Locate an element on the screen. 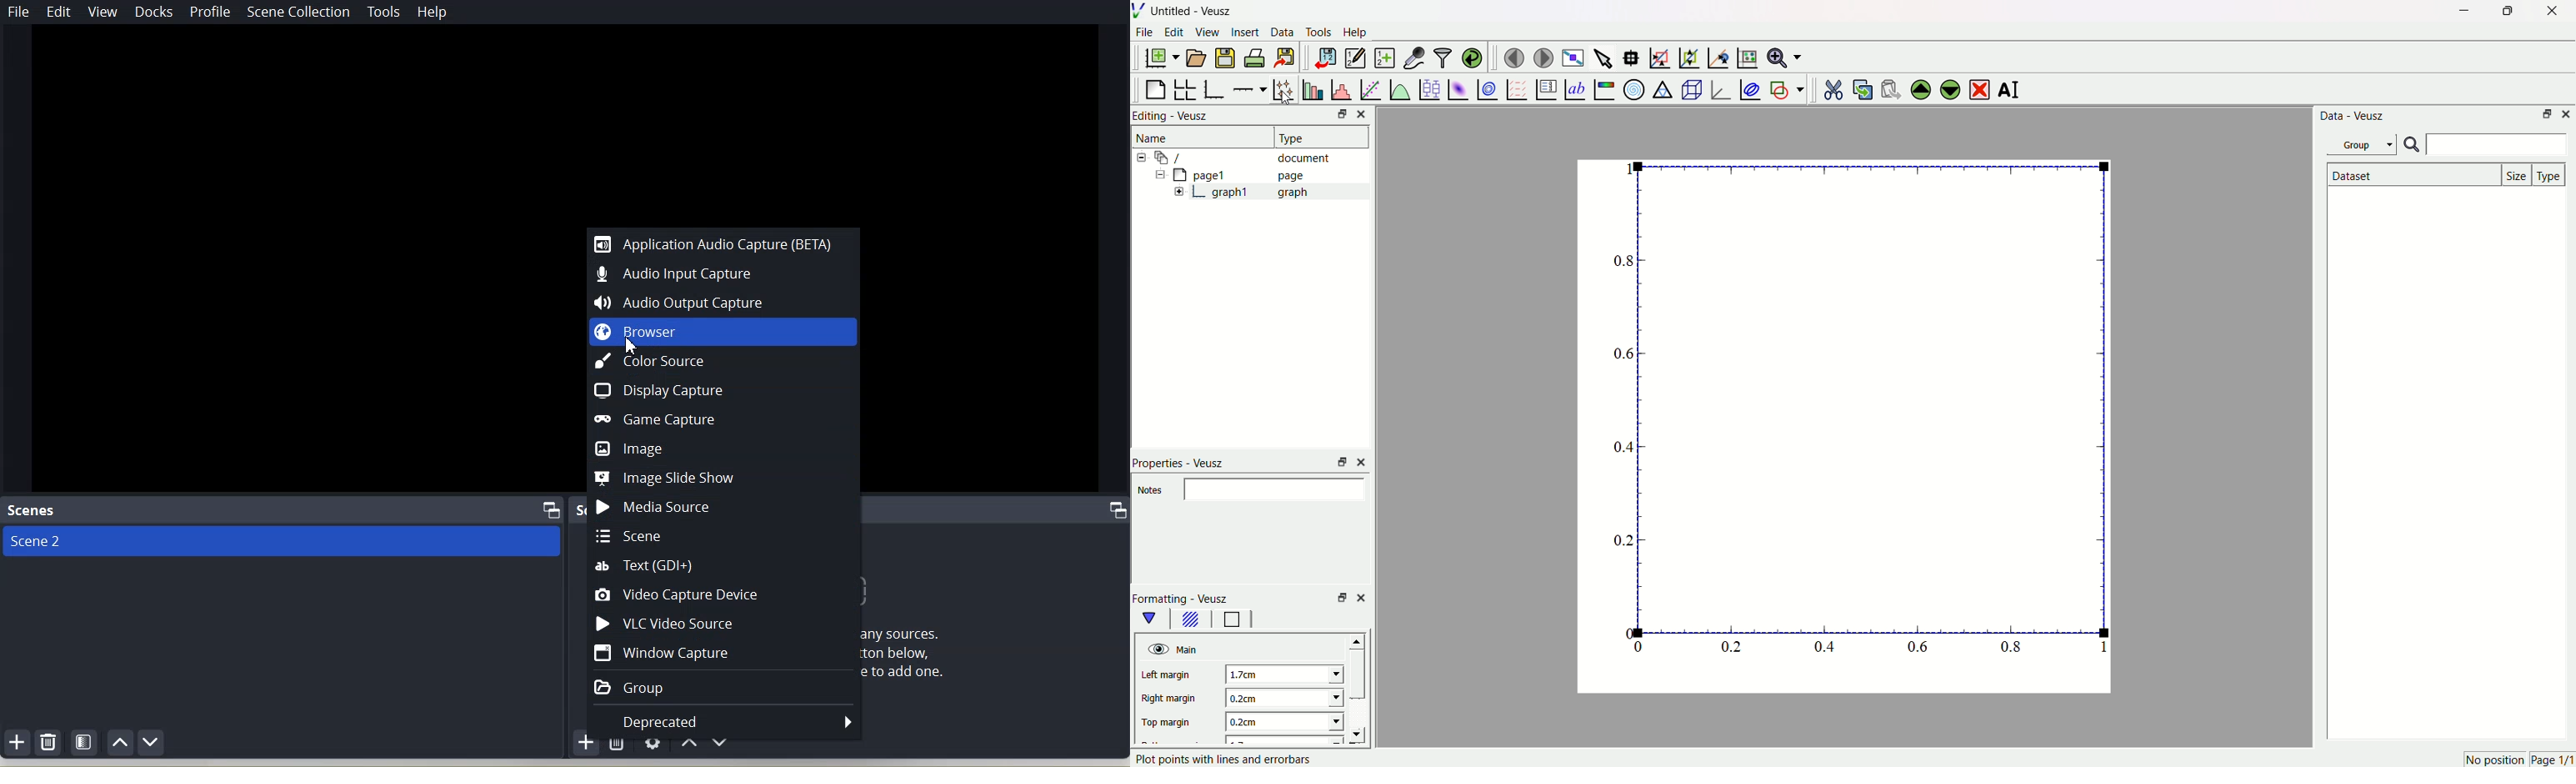 The image size is (2576, 784). Display Capture is located at coordinates (725, 390).